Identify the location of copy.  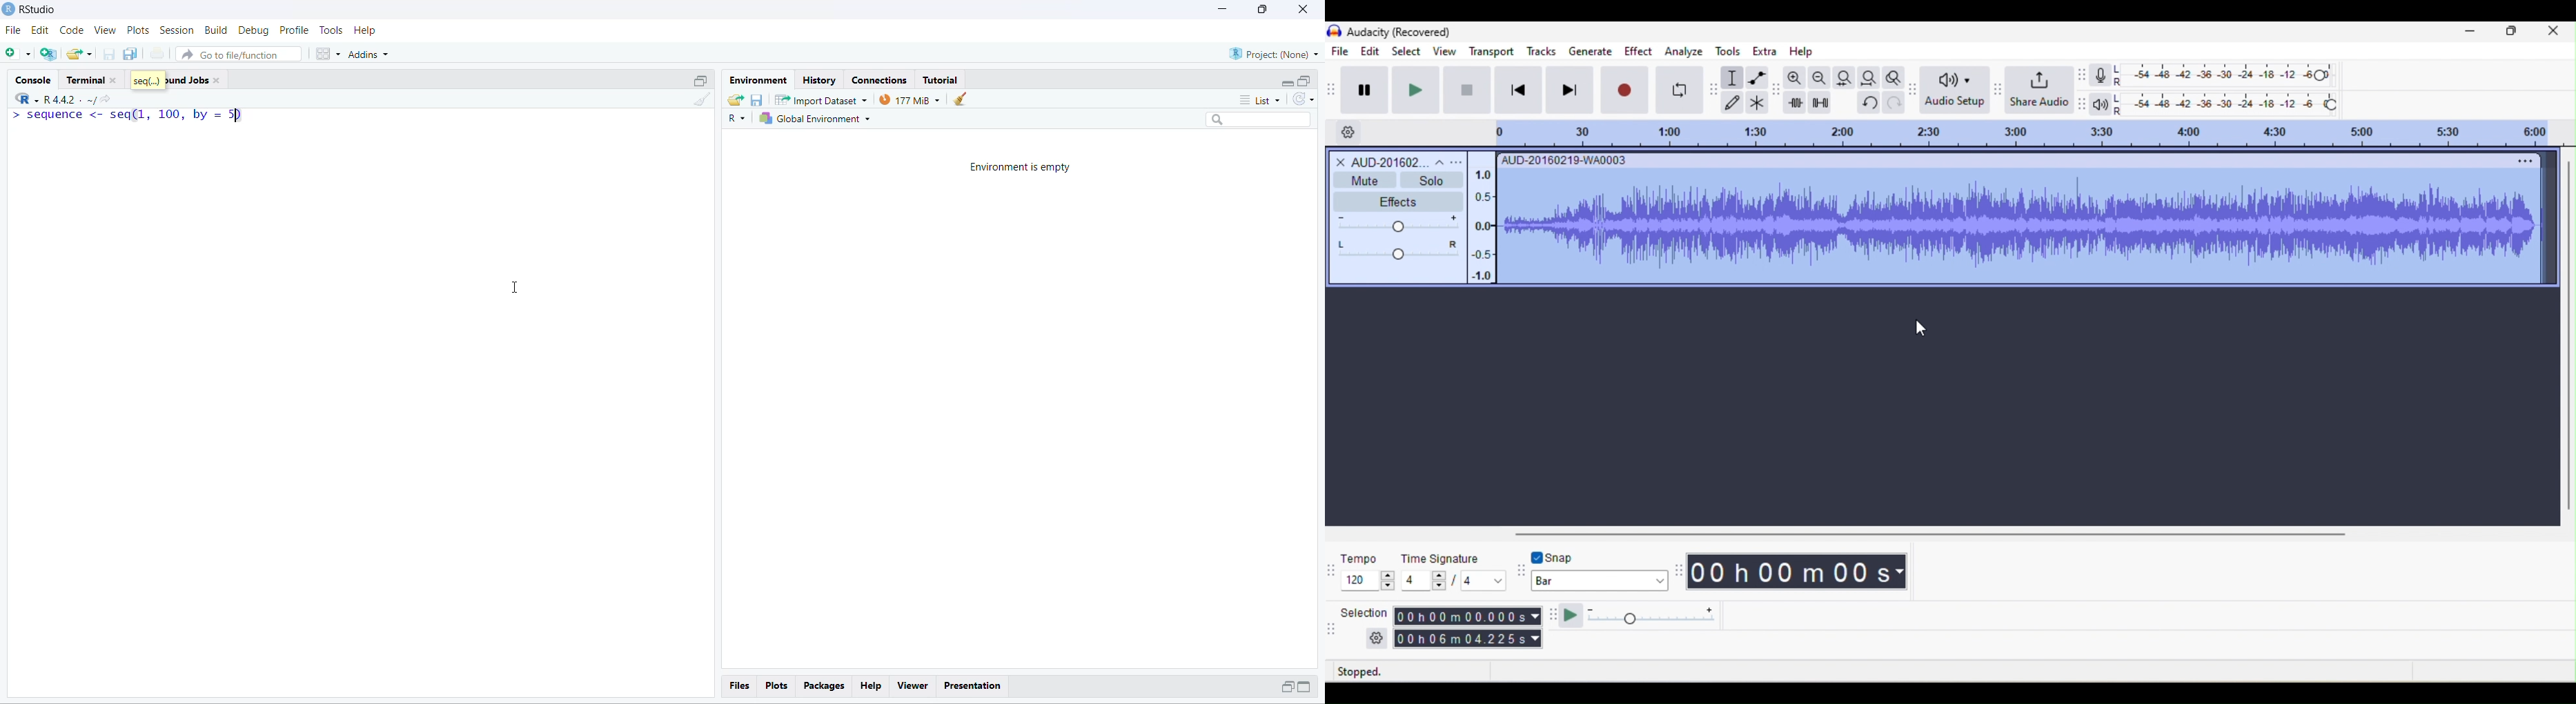
(131, 53).